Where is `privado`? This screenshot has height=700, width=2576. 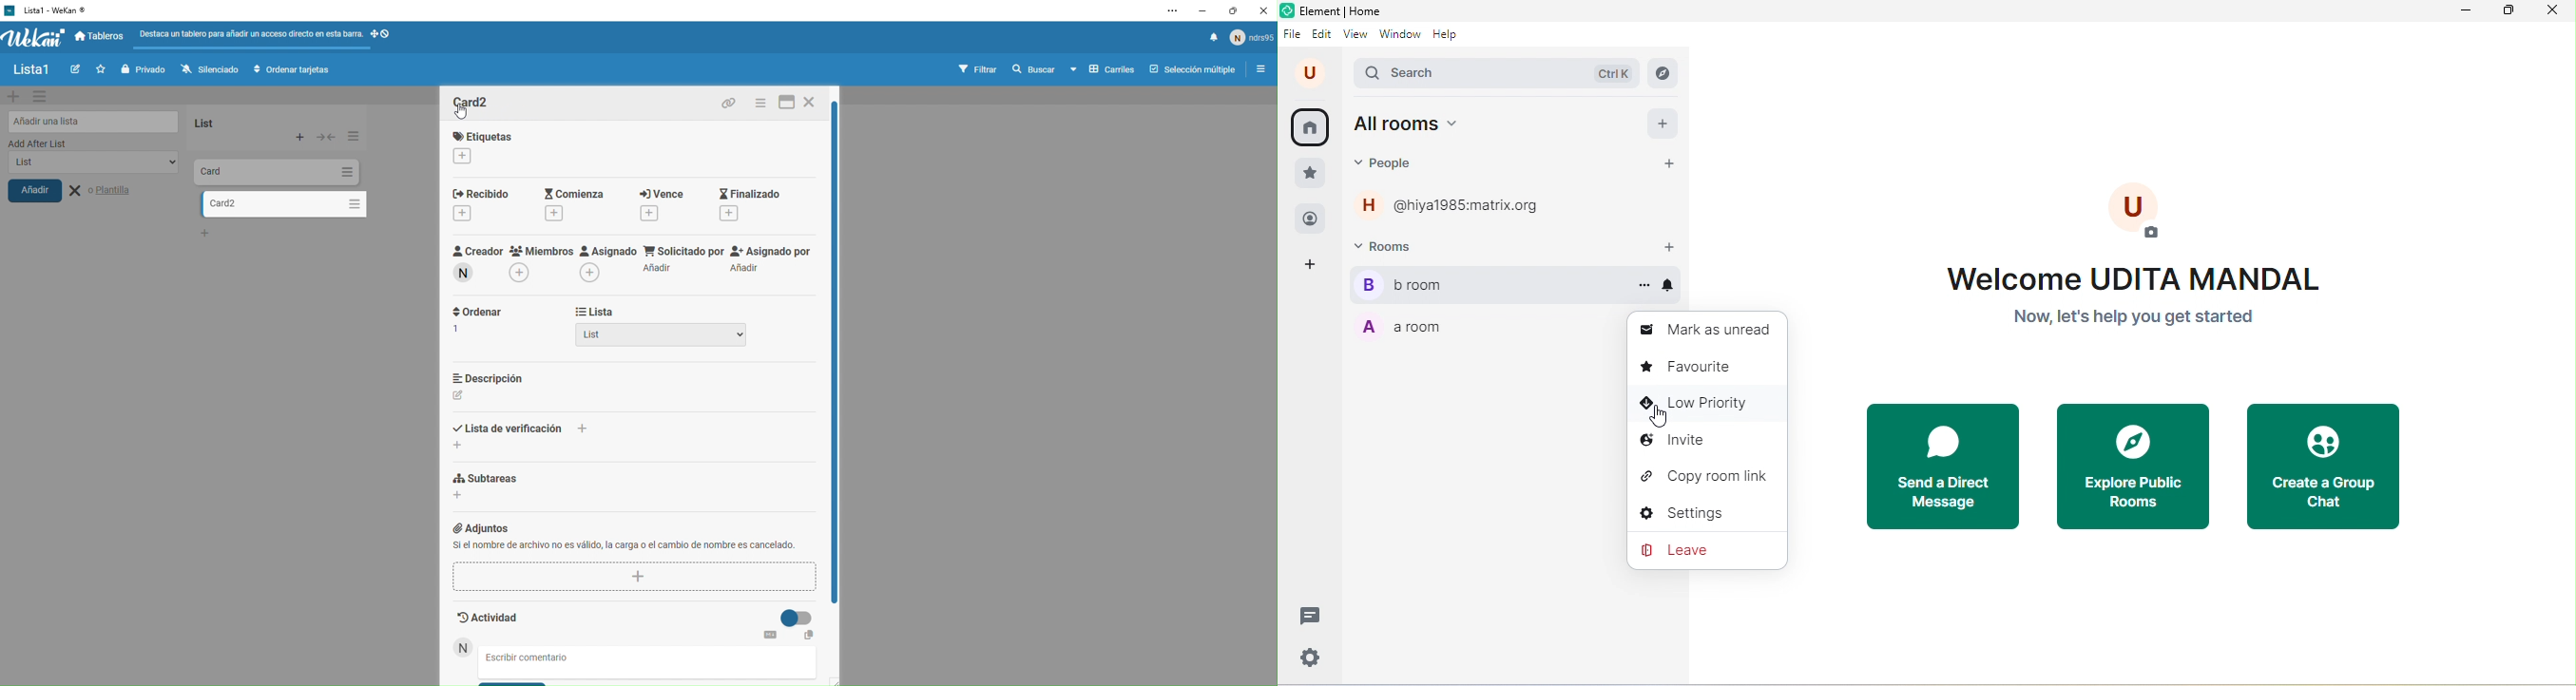
privado is located at coordinates (142, 69).